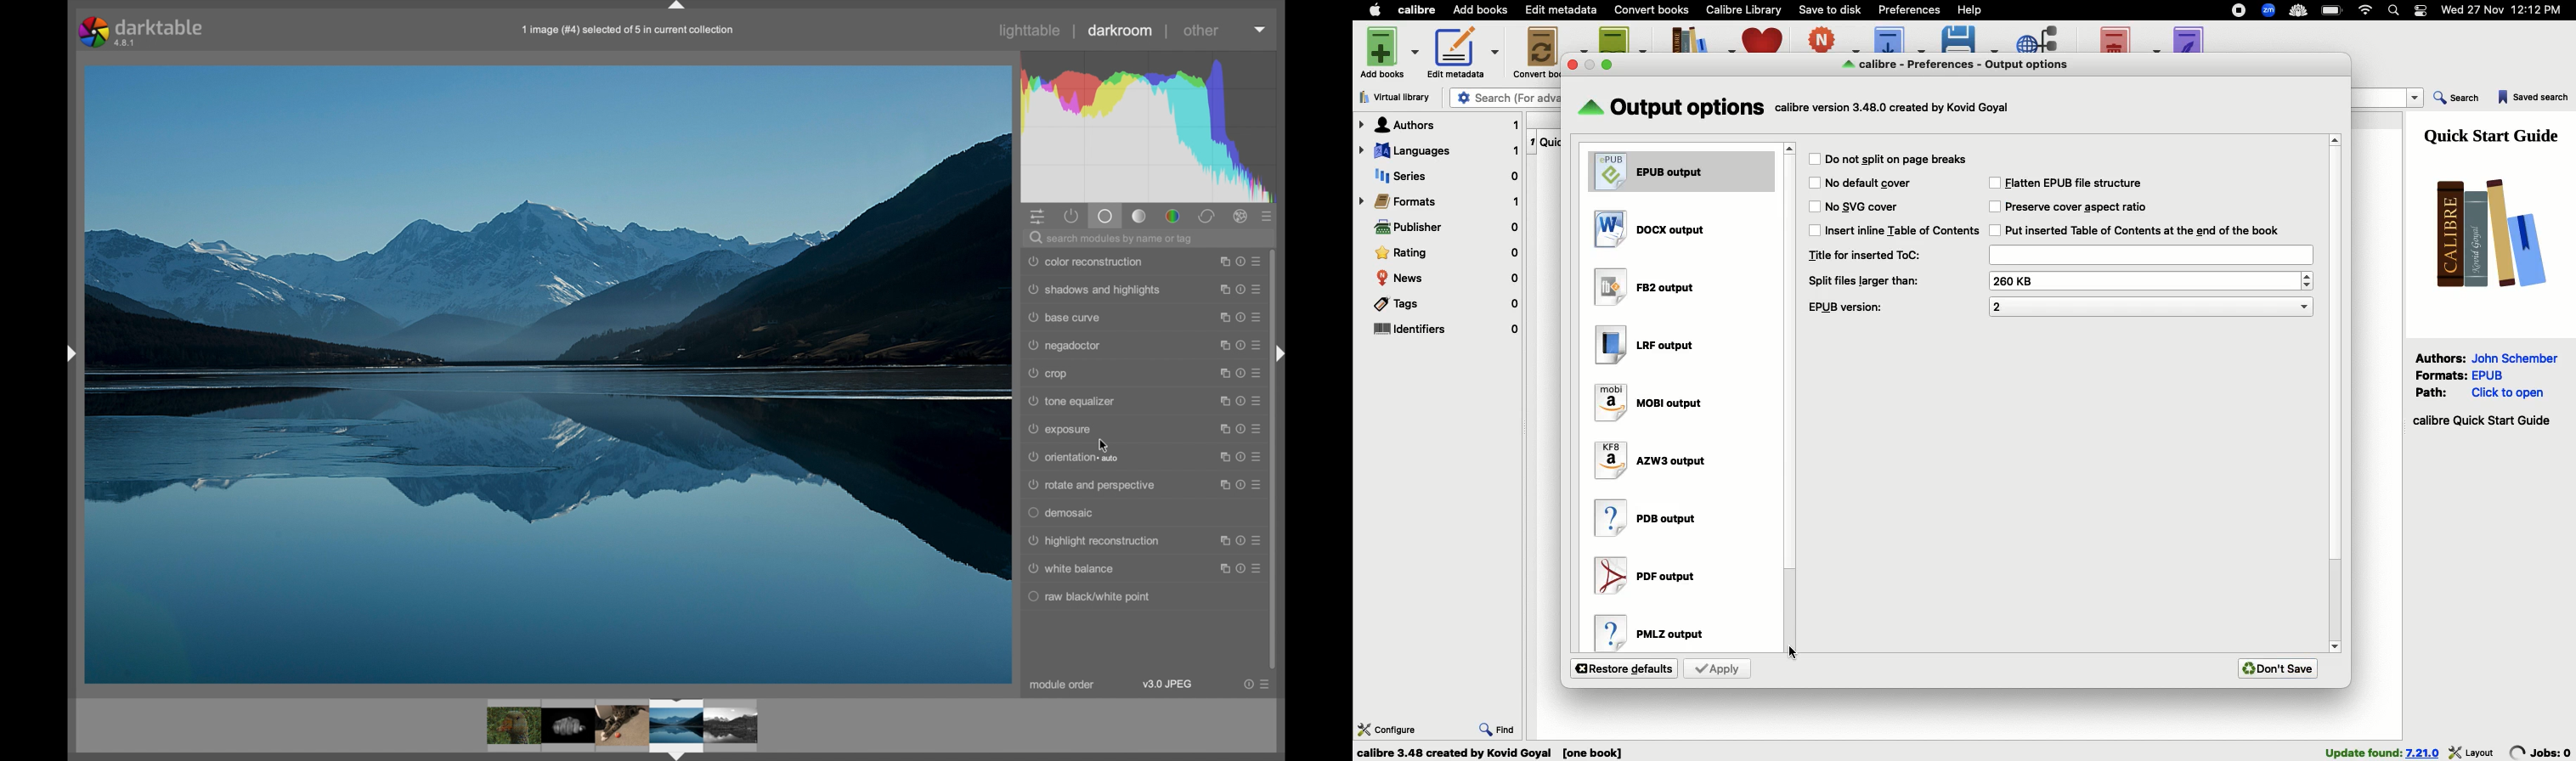 Image resolution: width=2576 pixels, height=784 pixels. What do you see at coordinates (1654, 575) in the screenshot?
I see `PDF` at bounding box center [1654, 575].